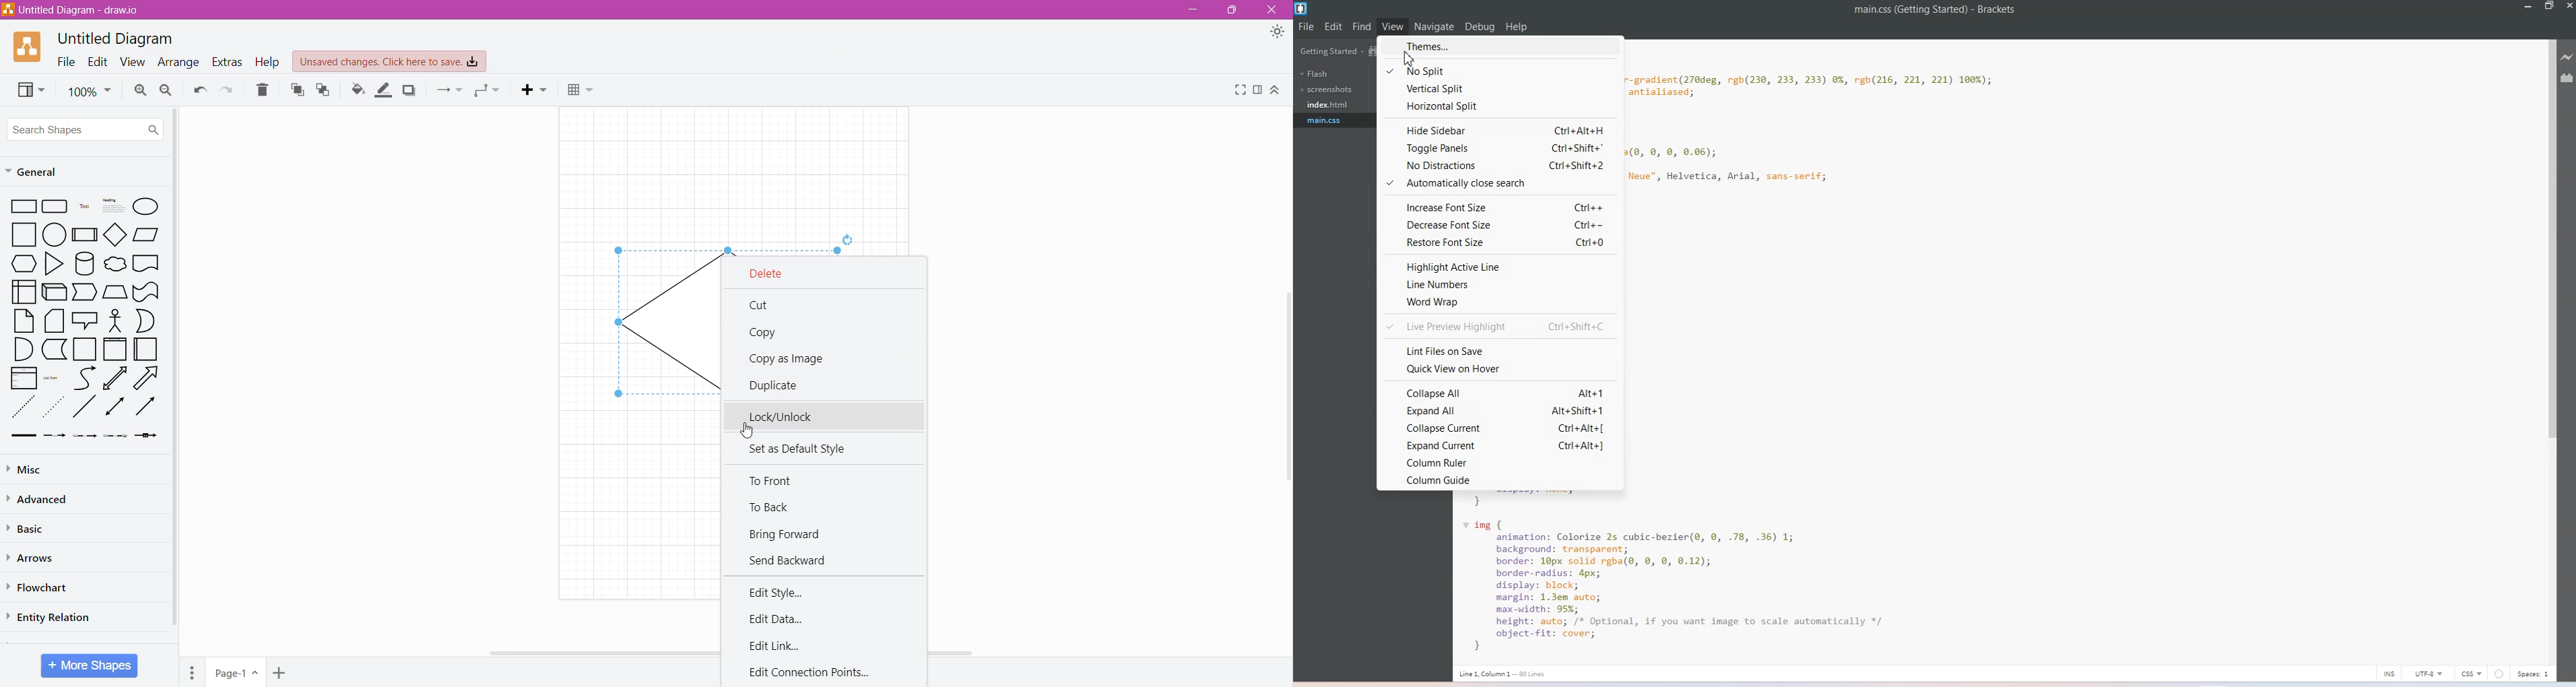 Image resolution: width=2576 pixels, height=700 pixels. What do you see at coordinates (1500, 106) in the screenshot?
I see `Horizontal Split` at bounding box center [1500, 106].